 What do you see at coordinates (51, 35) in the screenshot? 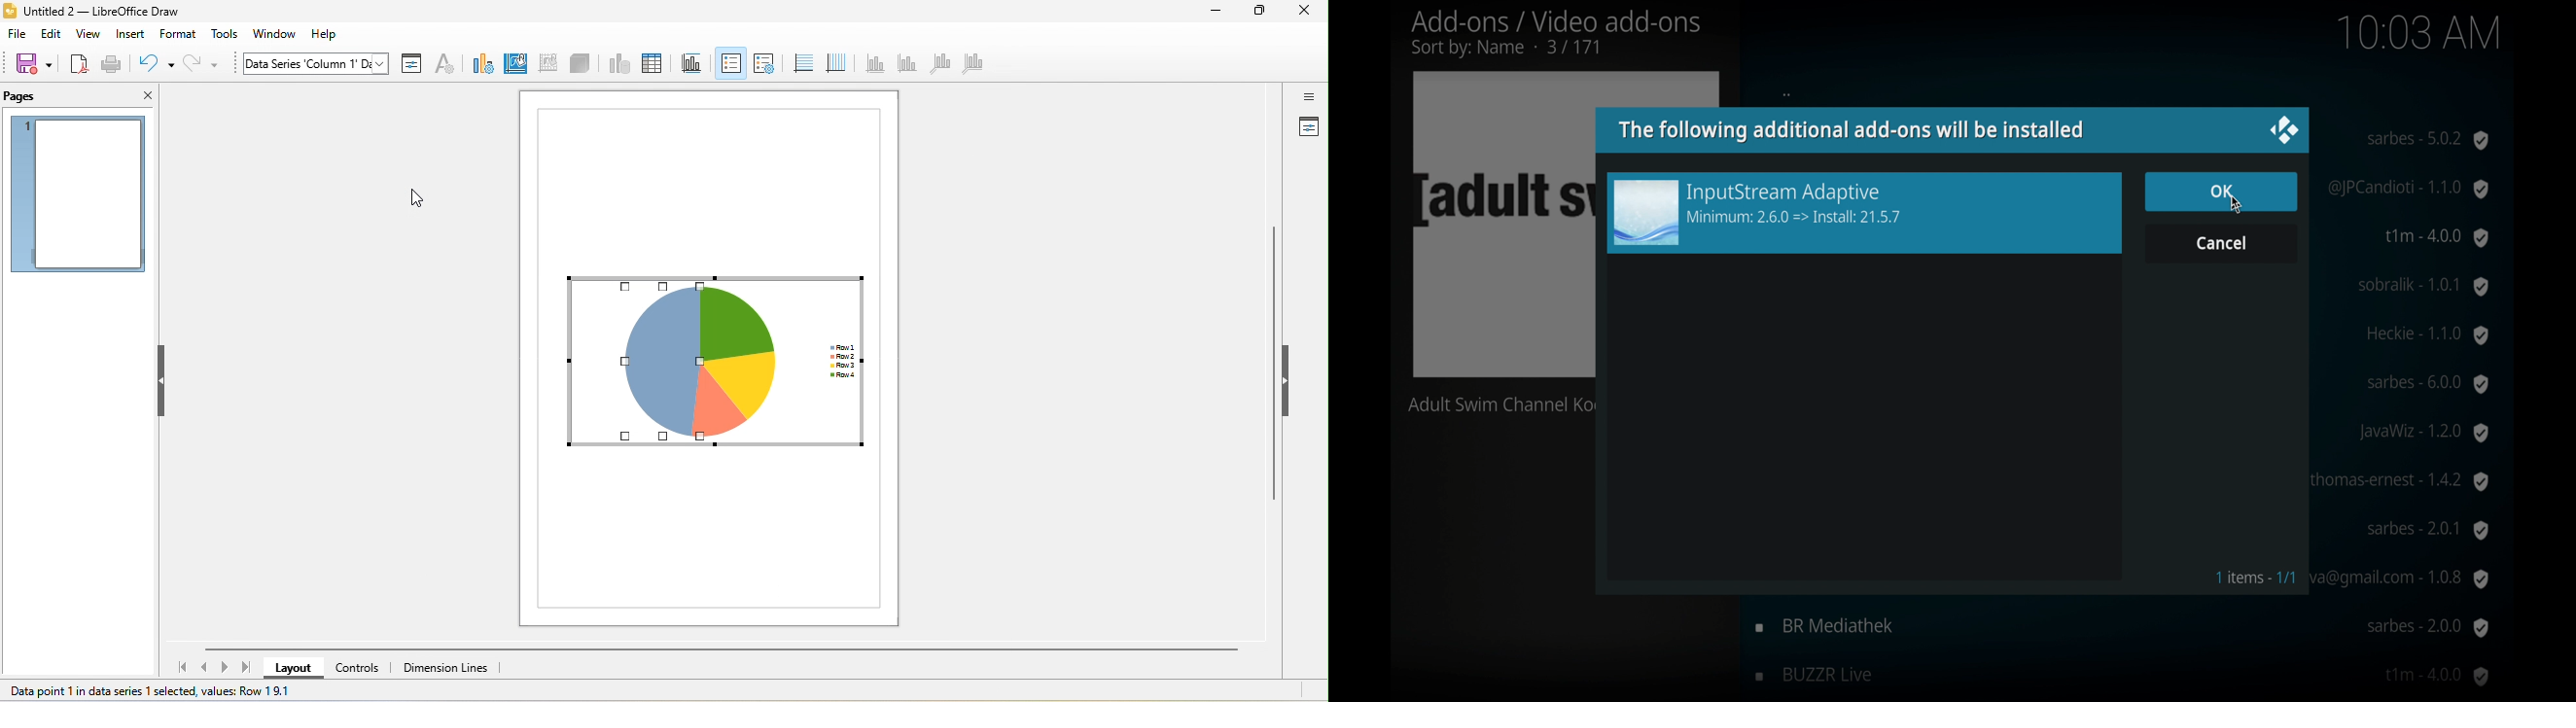
I see `edit` at bounding box center [51, 35].